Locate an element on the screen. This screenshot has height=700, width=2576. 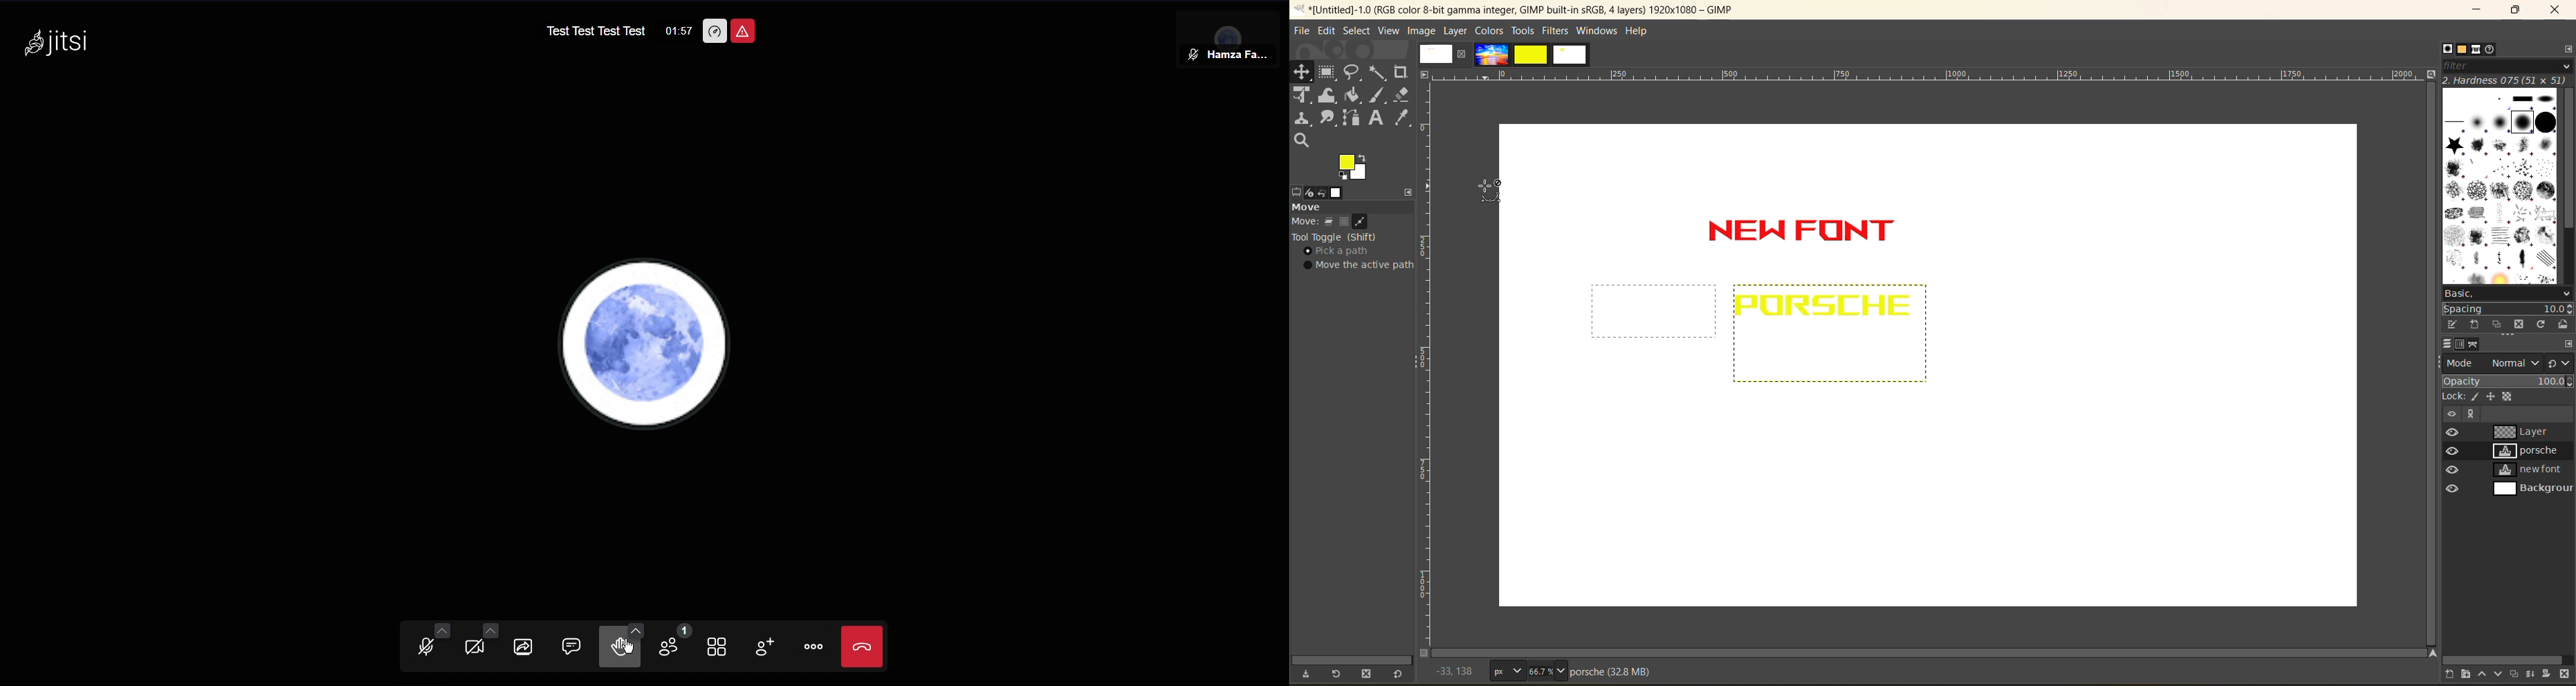
coordinates is located at coordinates (1453, 671).